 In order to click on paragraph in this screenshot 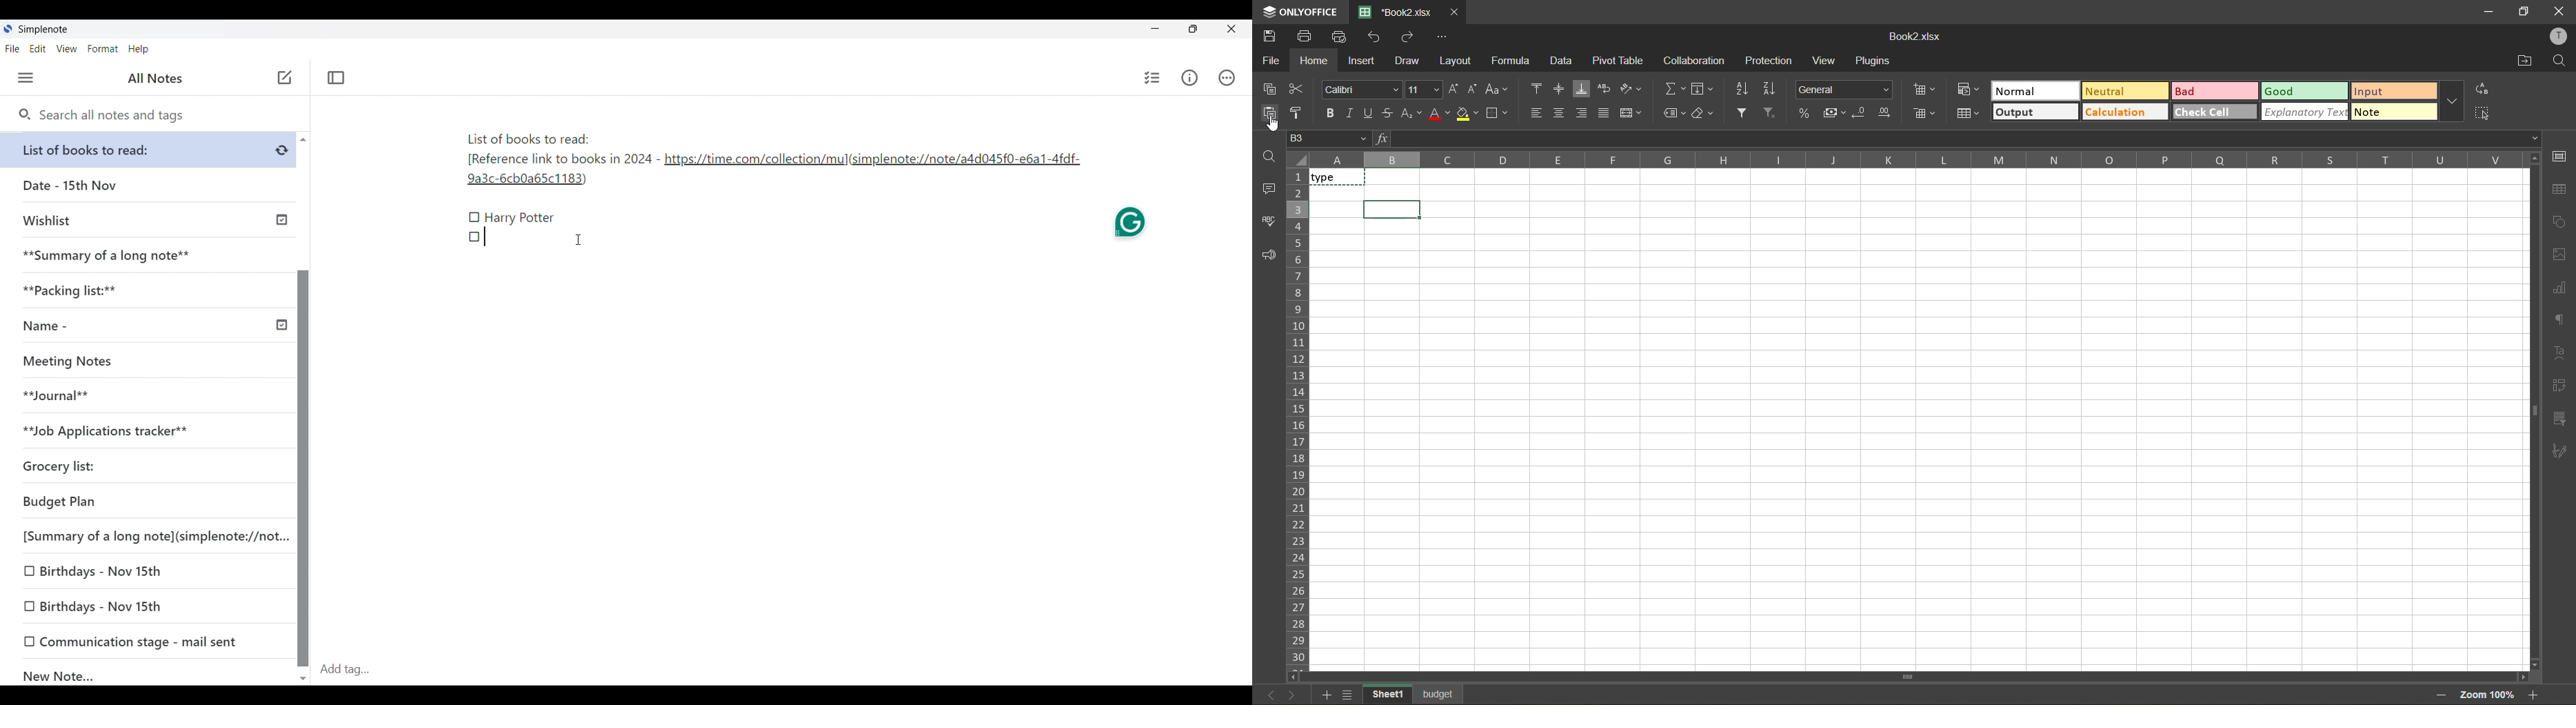, I will do `click(2559, 319)`.